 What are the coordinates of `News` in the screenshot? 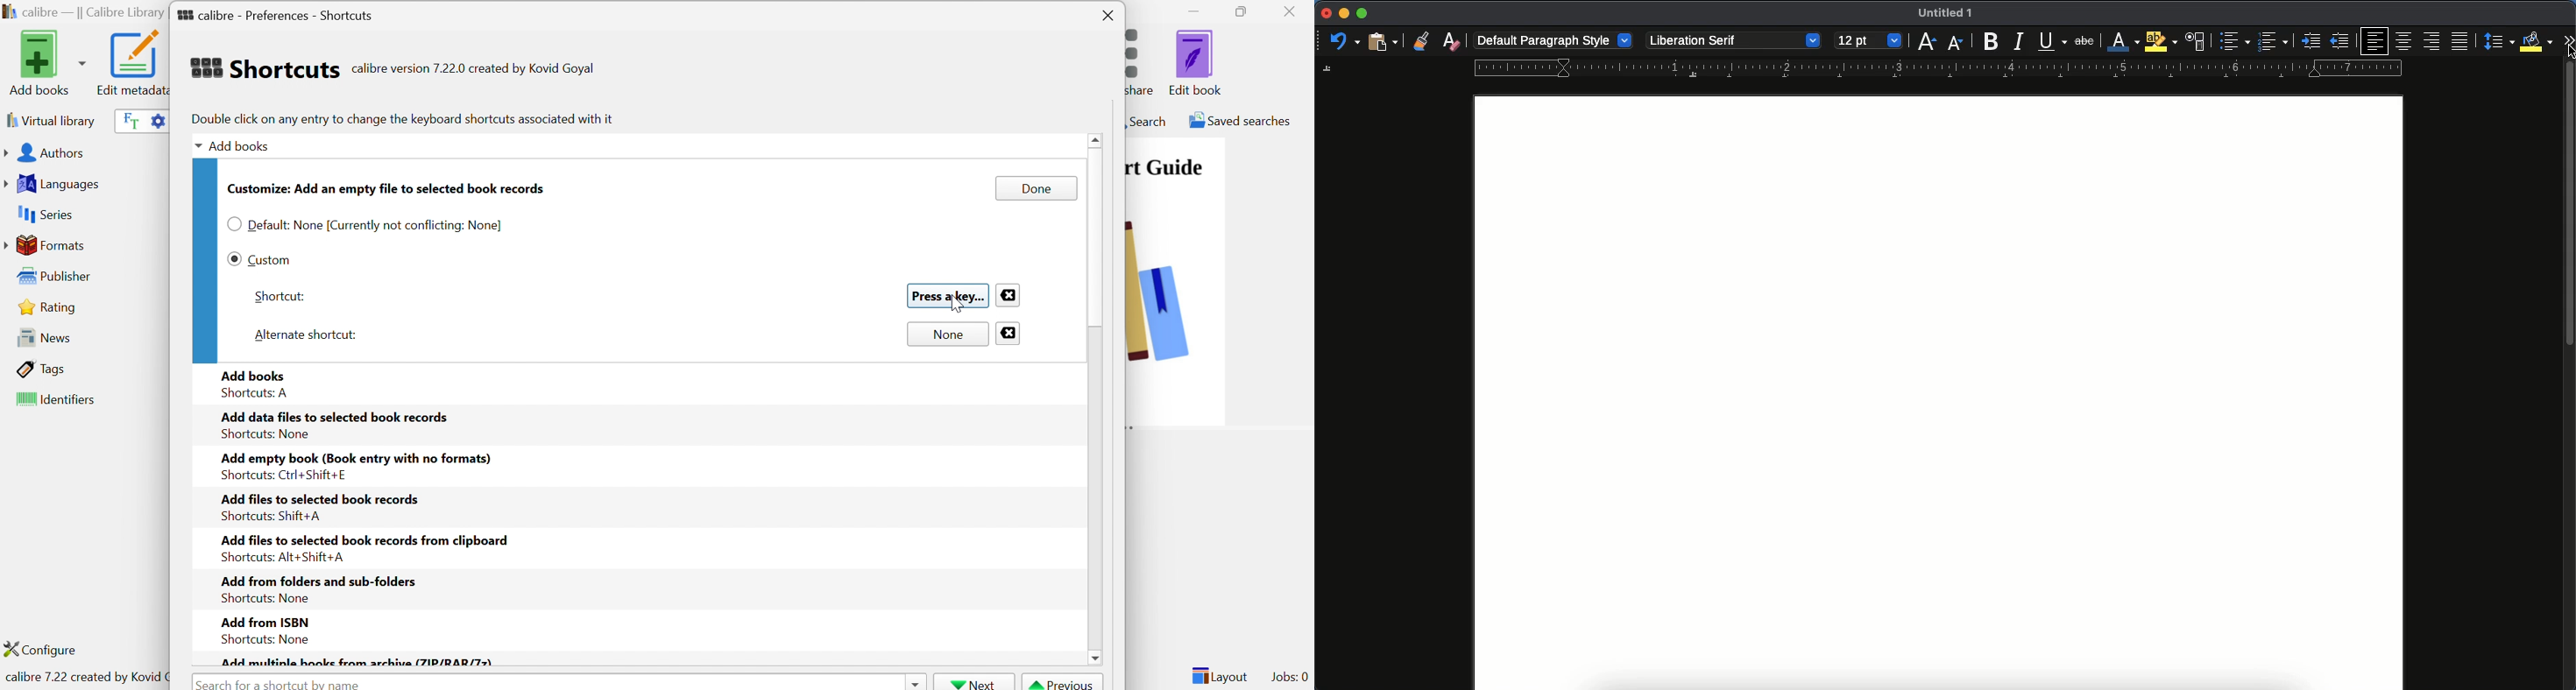 It's located at (40, 337).